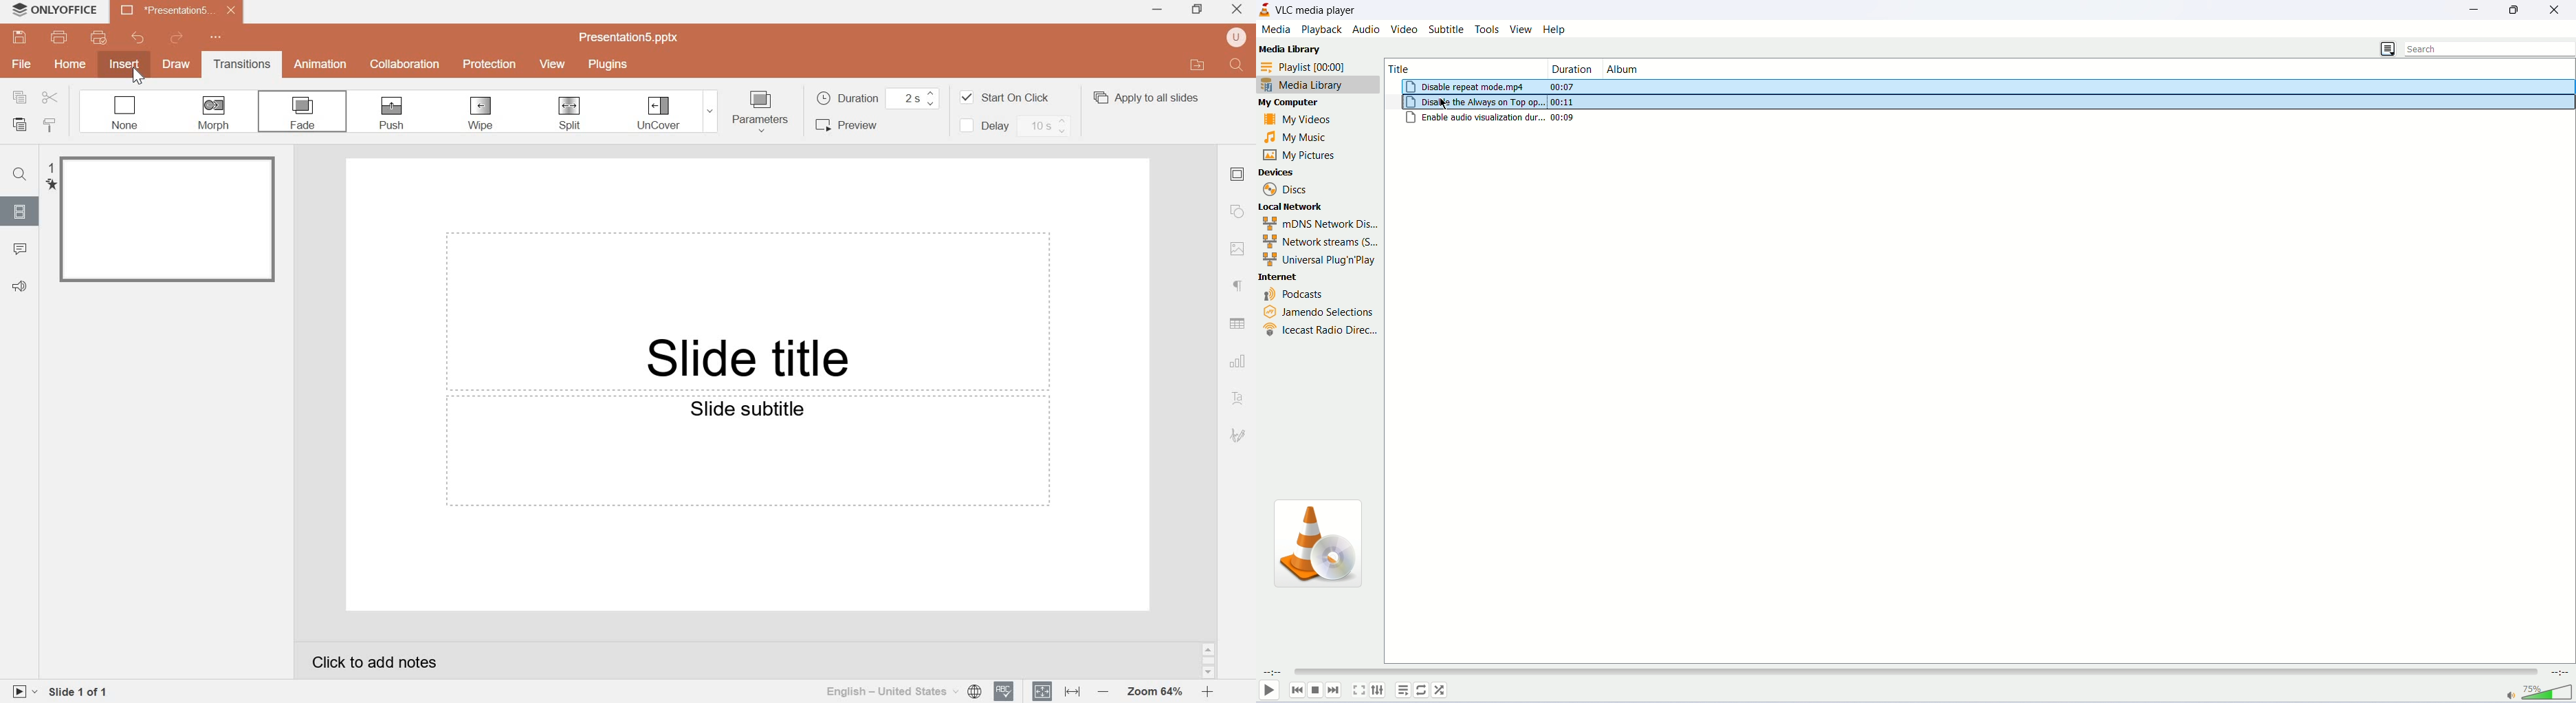 This screenshot has width=2576, height=728. What do you see at coordinates (219, 37) in the screenshot?
I see `customize quick access toolbar` at bounding box center [219, 37].